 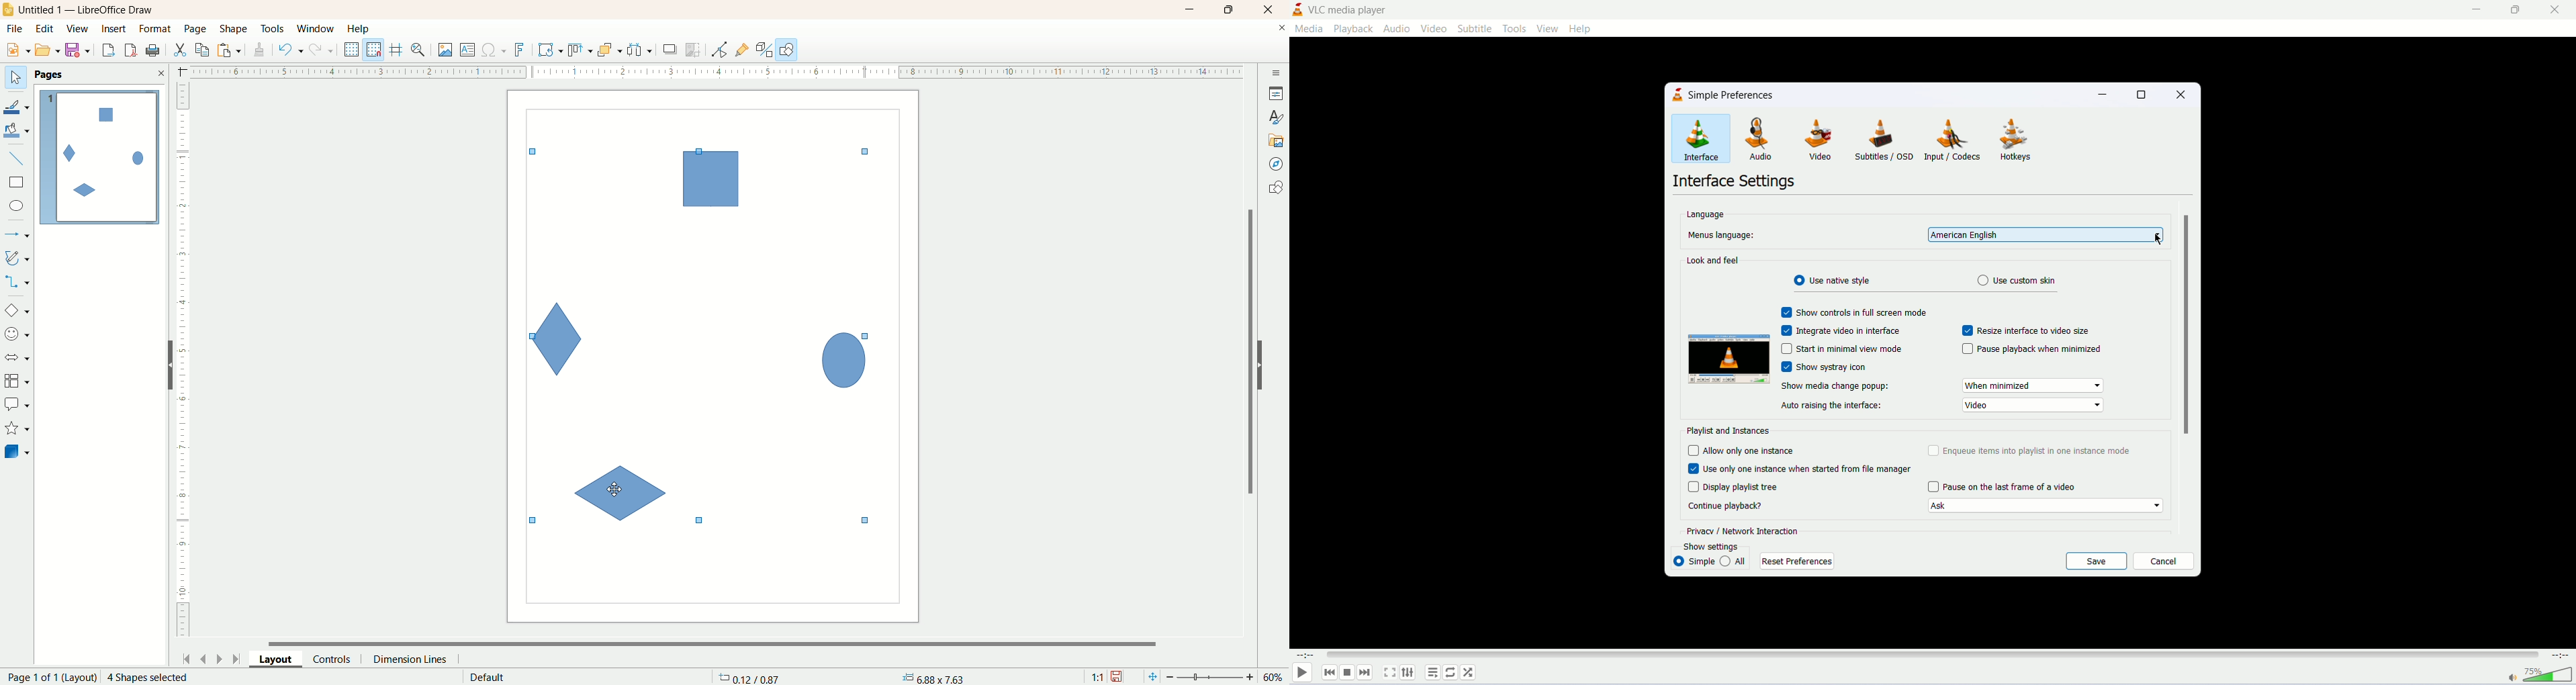 What do you see at coordinates (19, 358) in the screenshot?
I see `block arrow` at bounding box center [19, 358].